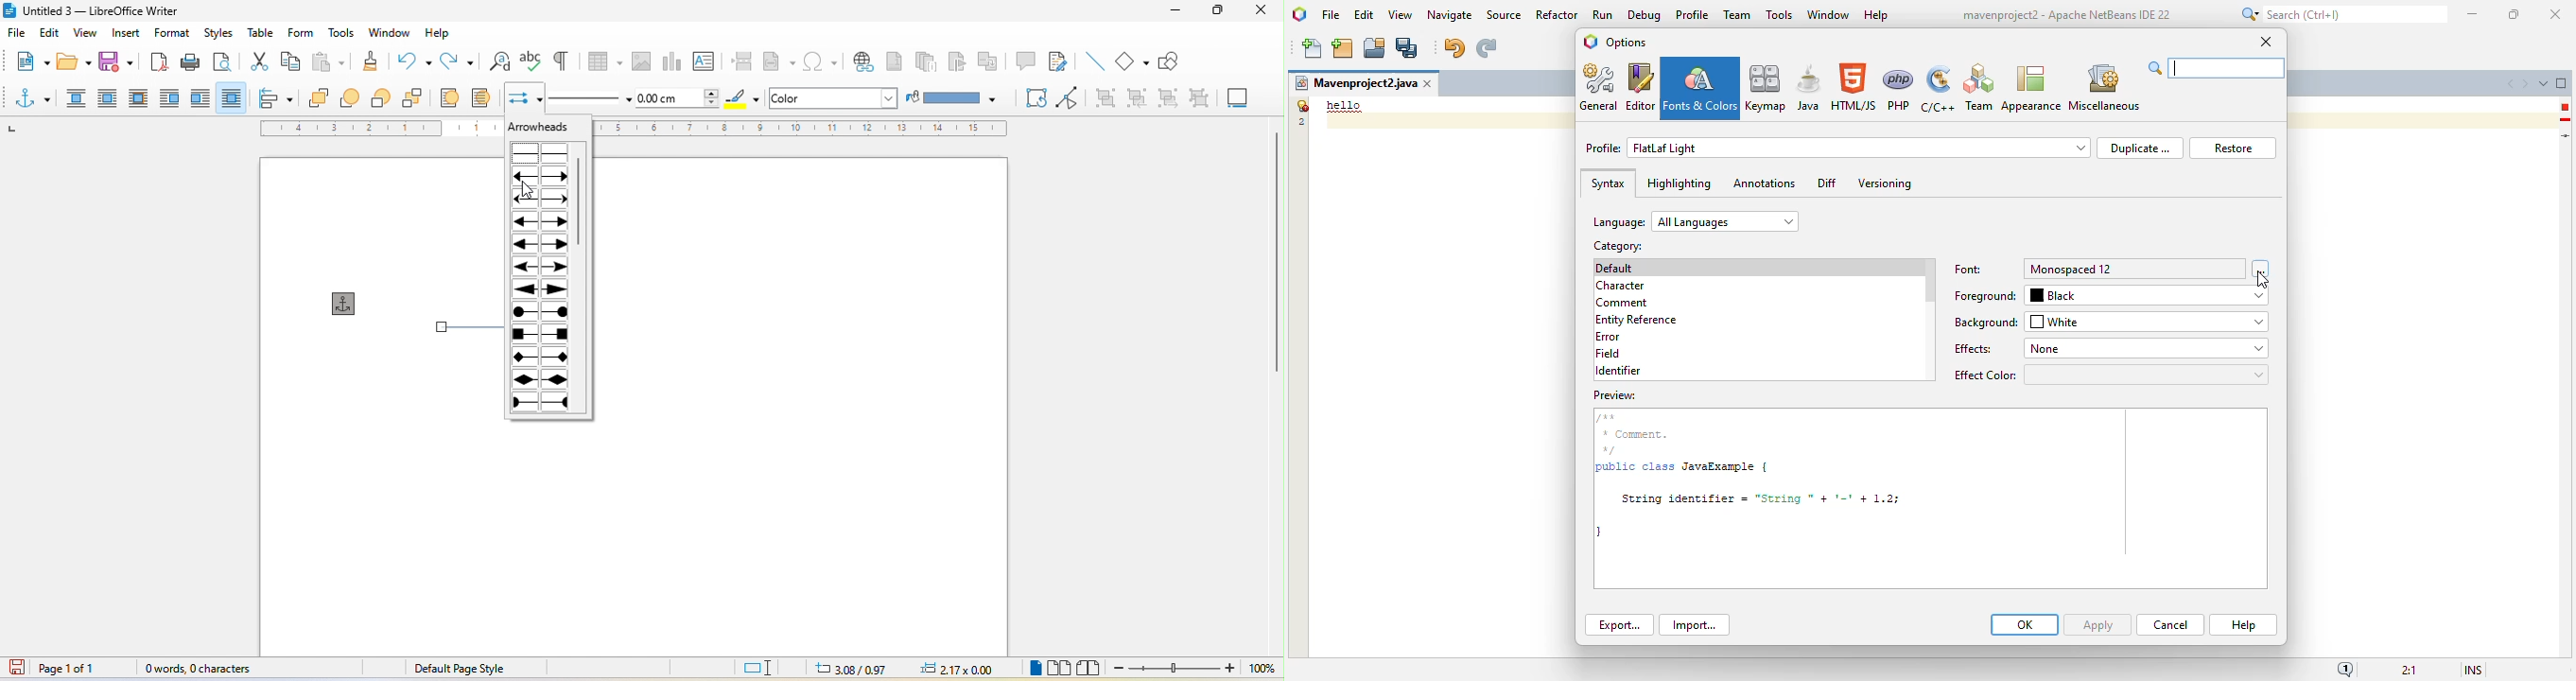  Describe the element at coordinates (543, 316) in the screenshot. I see `circle` at that location.